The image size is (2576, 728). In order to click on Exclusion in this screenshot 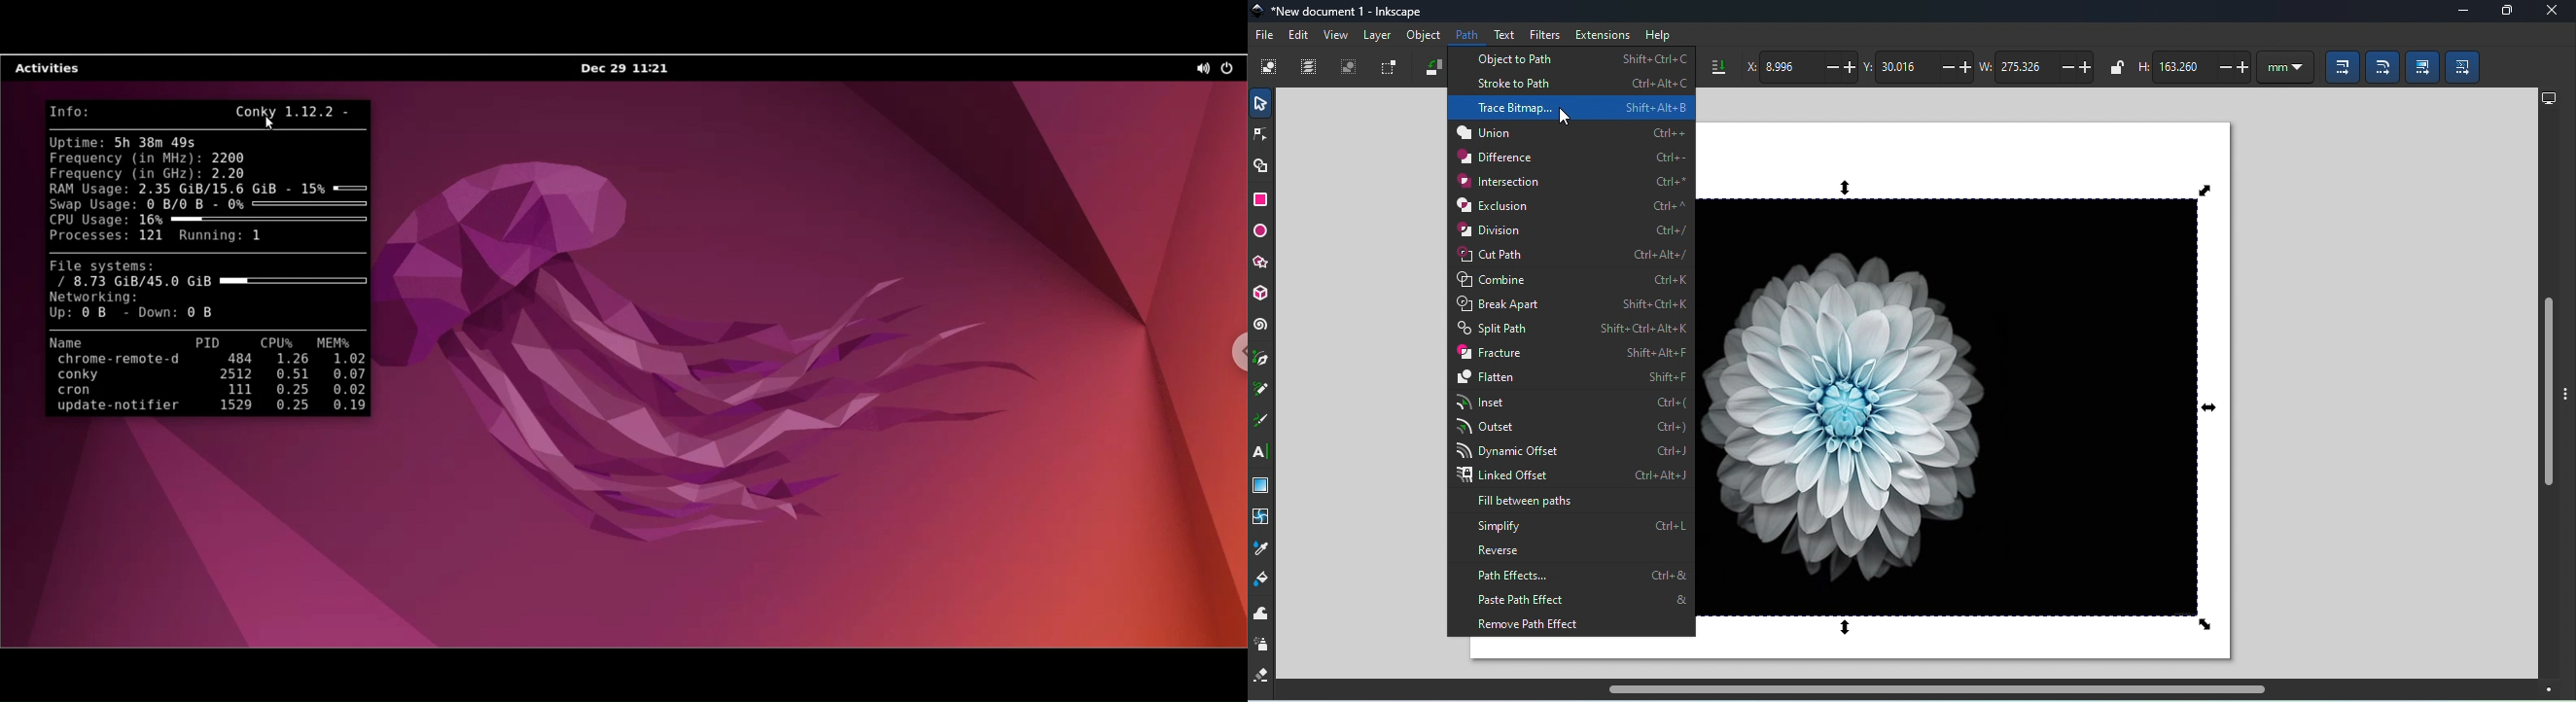, I will do `click(1572, 206)`.